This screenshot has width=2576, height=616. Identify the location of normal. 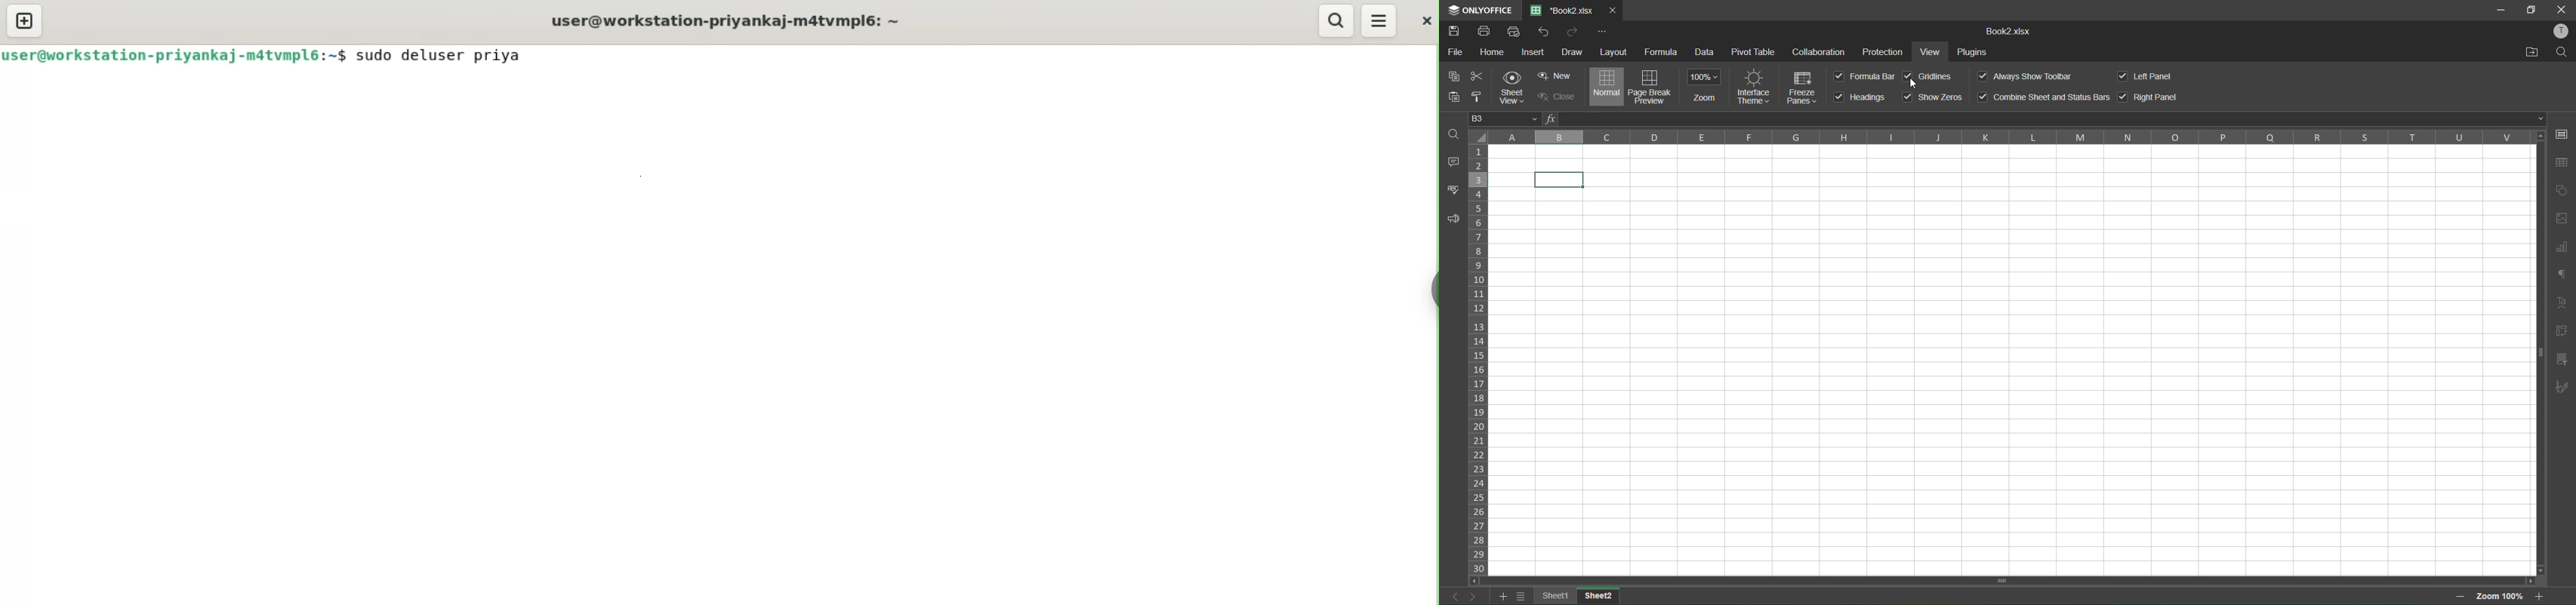
(1608, 86).